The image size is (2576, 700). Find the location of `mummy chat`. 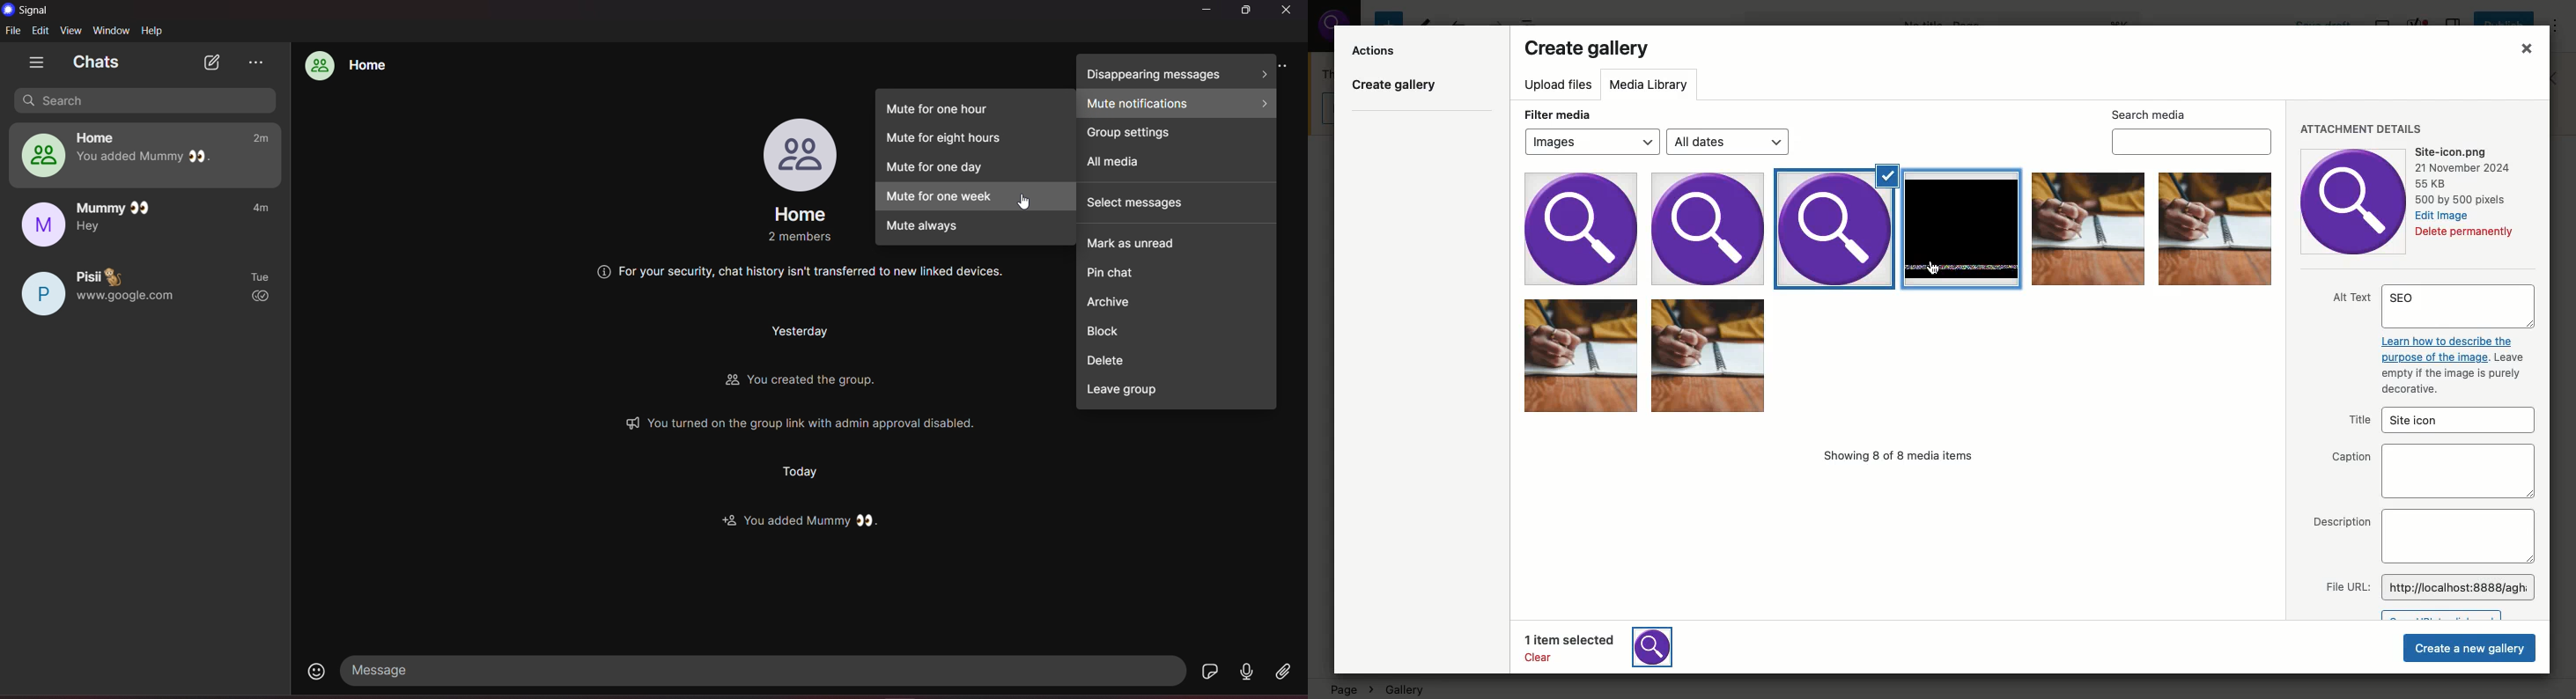

mummy chat is located at coordinates (147, 220).